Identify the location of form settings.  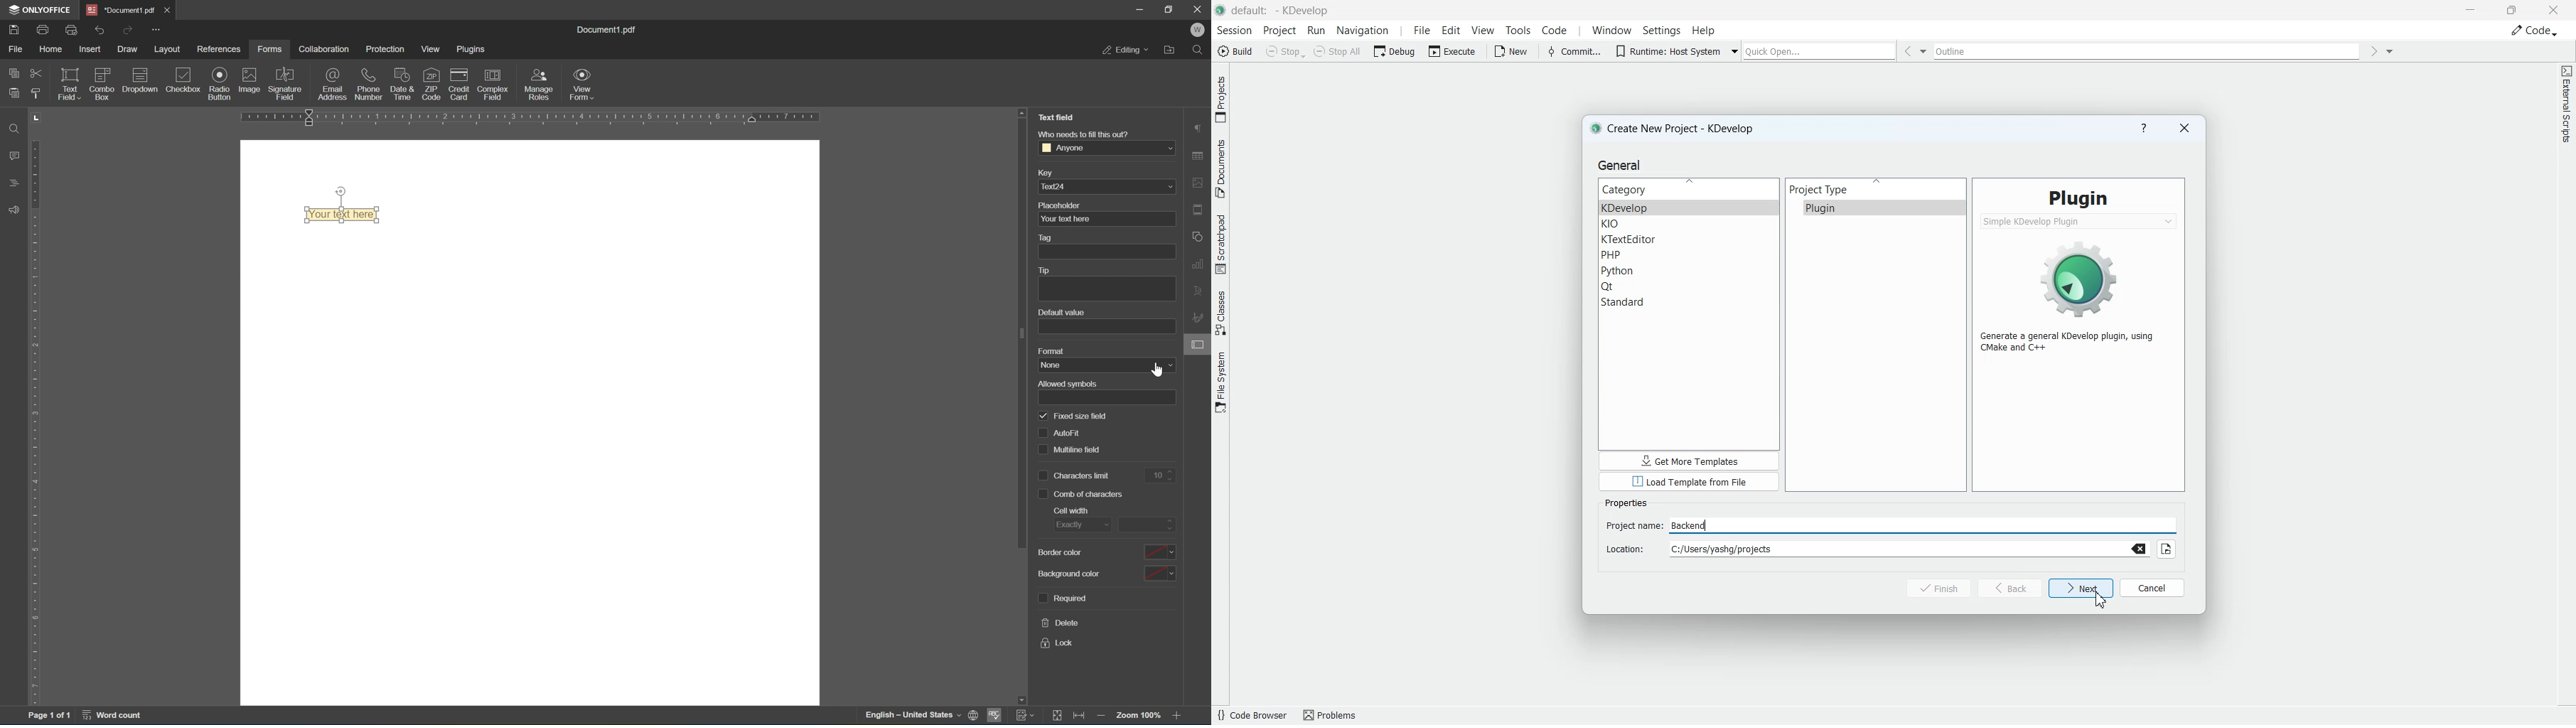
(1199, 344).